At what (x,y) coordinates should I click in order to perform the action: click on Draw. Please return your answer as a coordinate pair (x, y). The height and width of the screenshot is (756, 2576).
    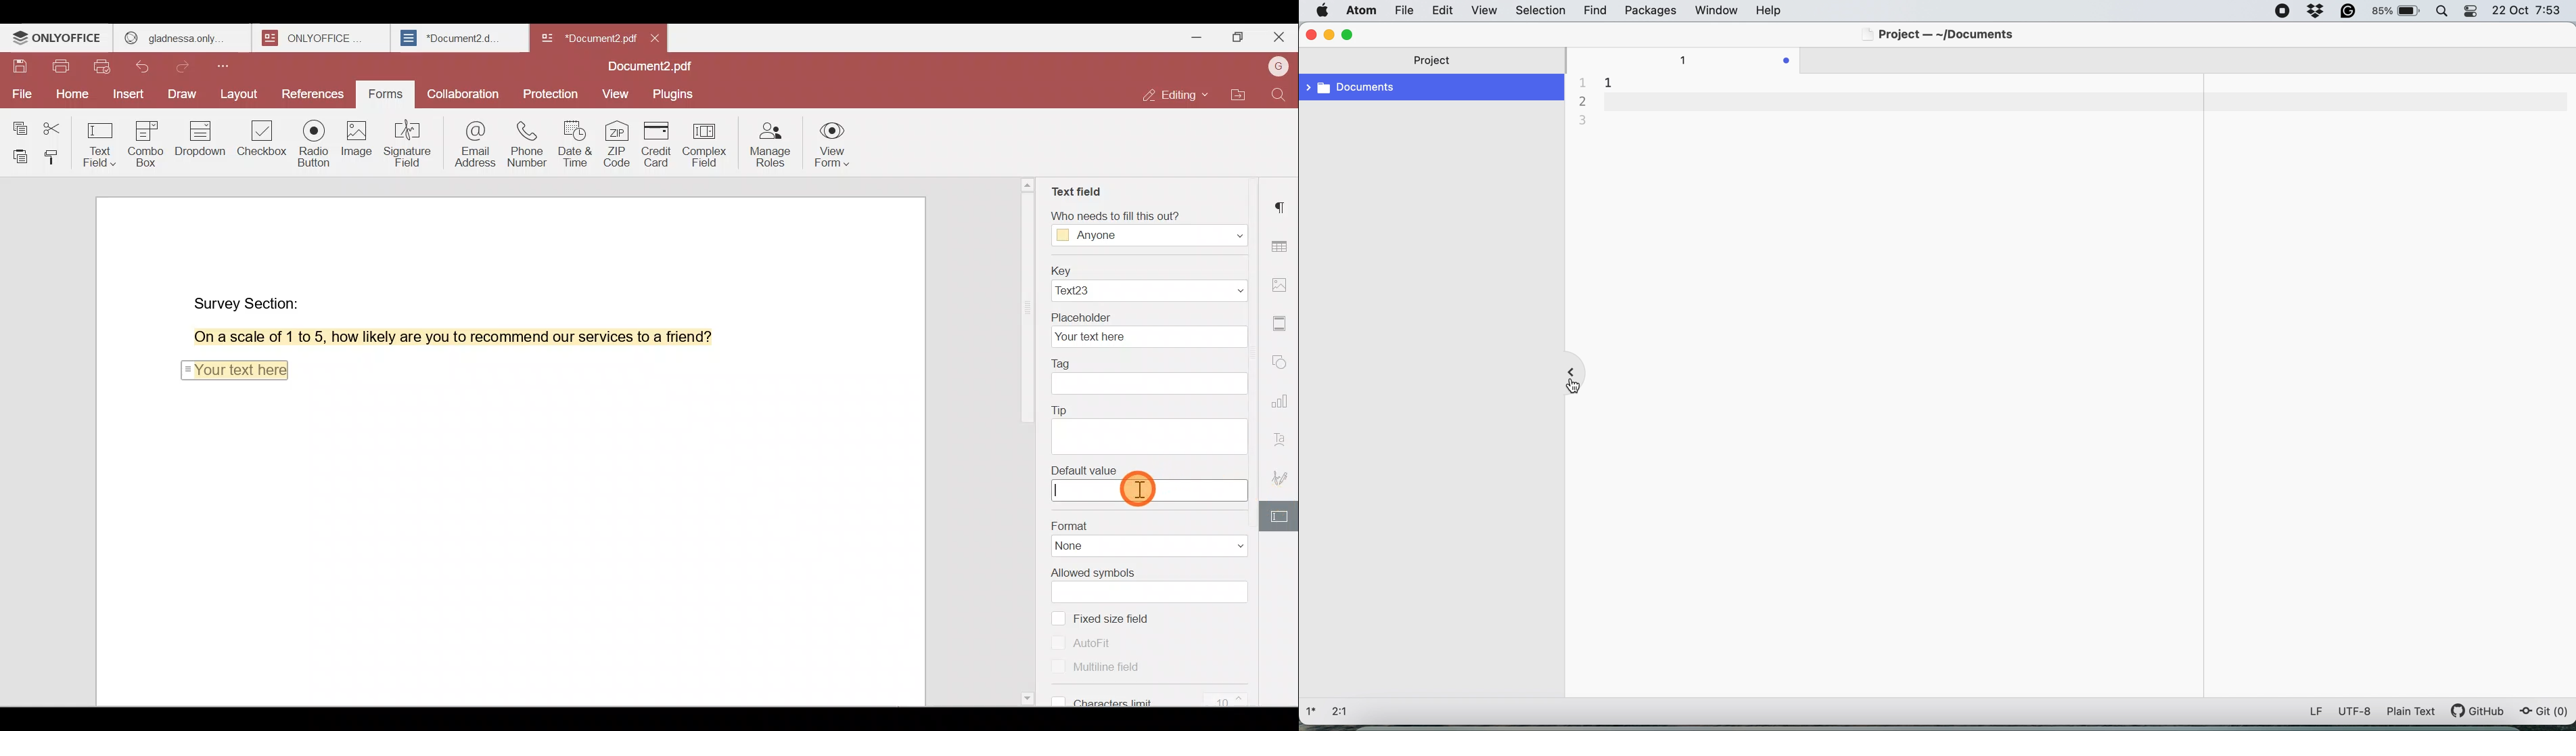
    Looking at the image, I should click on (183, 95).